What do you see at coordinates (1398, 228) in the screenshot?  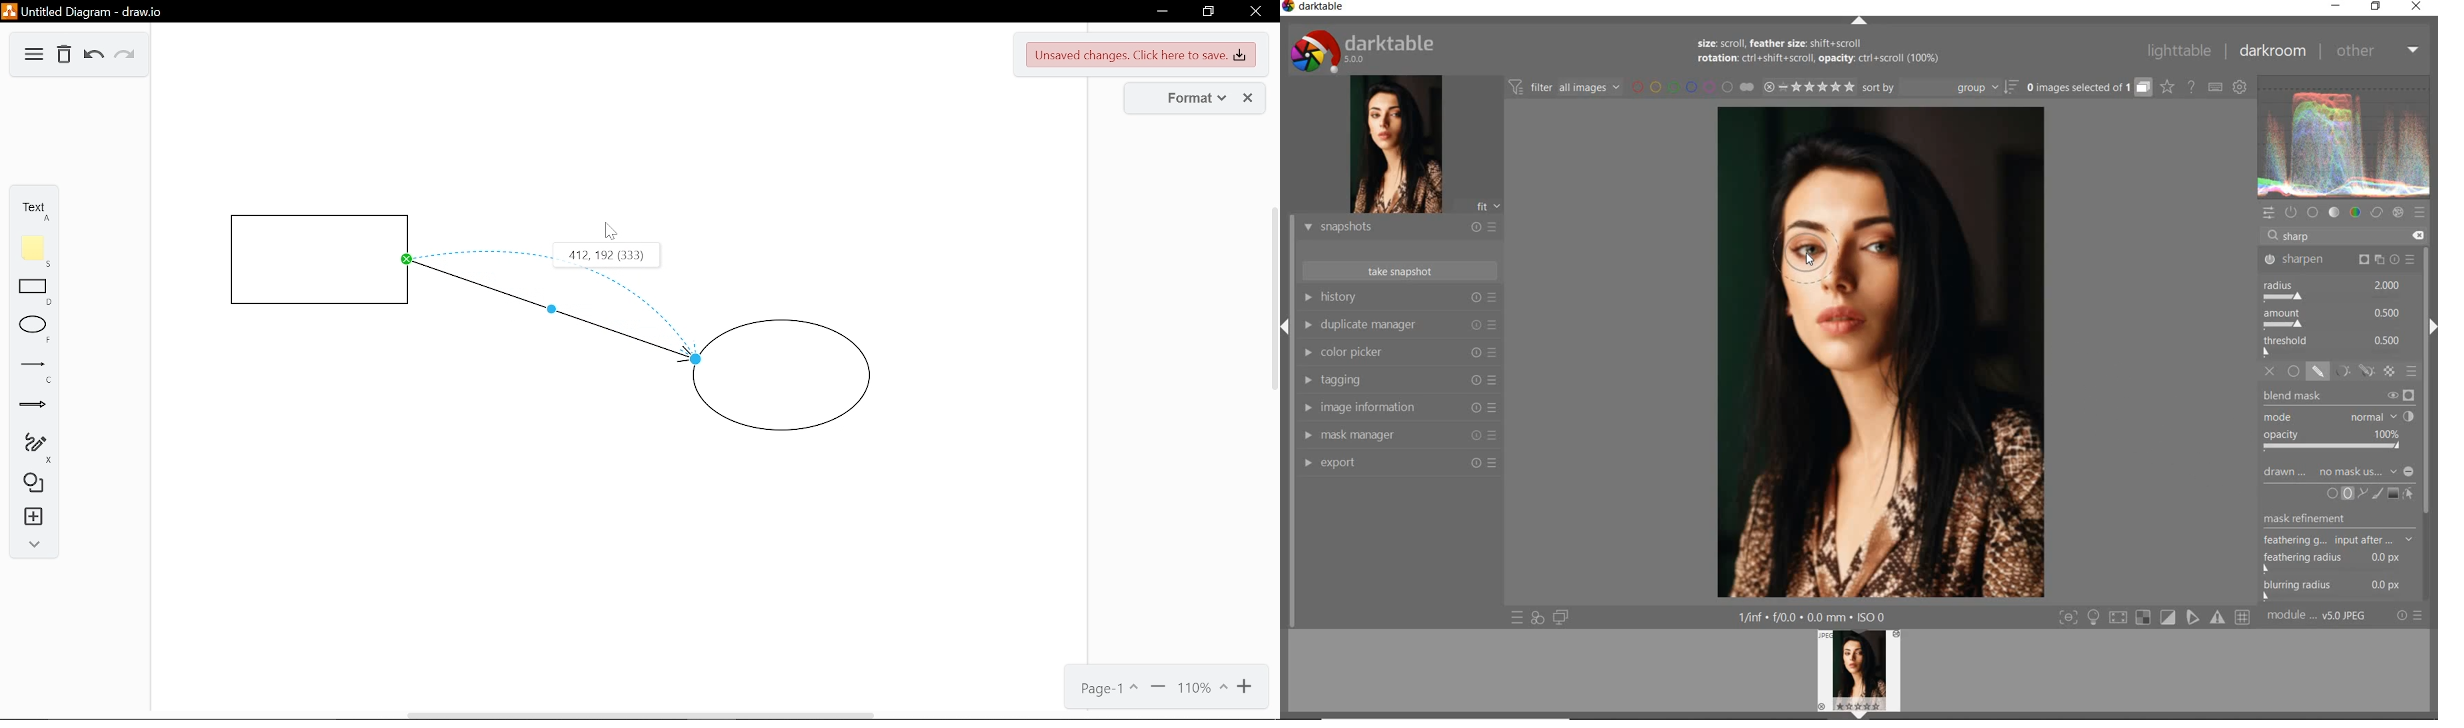 I see `snapshots` at bounding box center [1398, 228].